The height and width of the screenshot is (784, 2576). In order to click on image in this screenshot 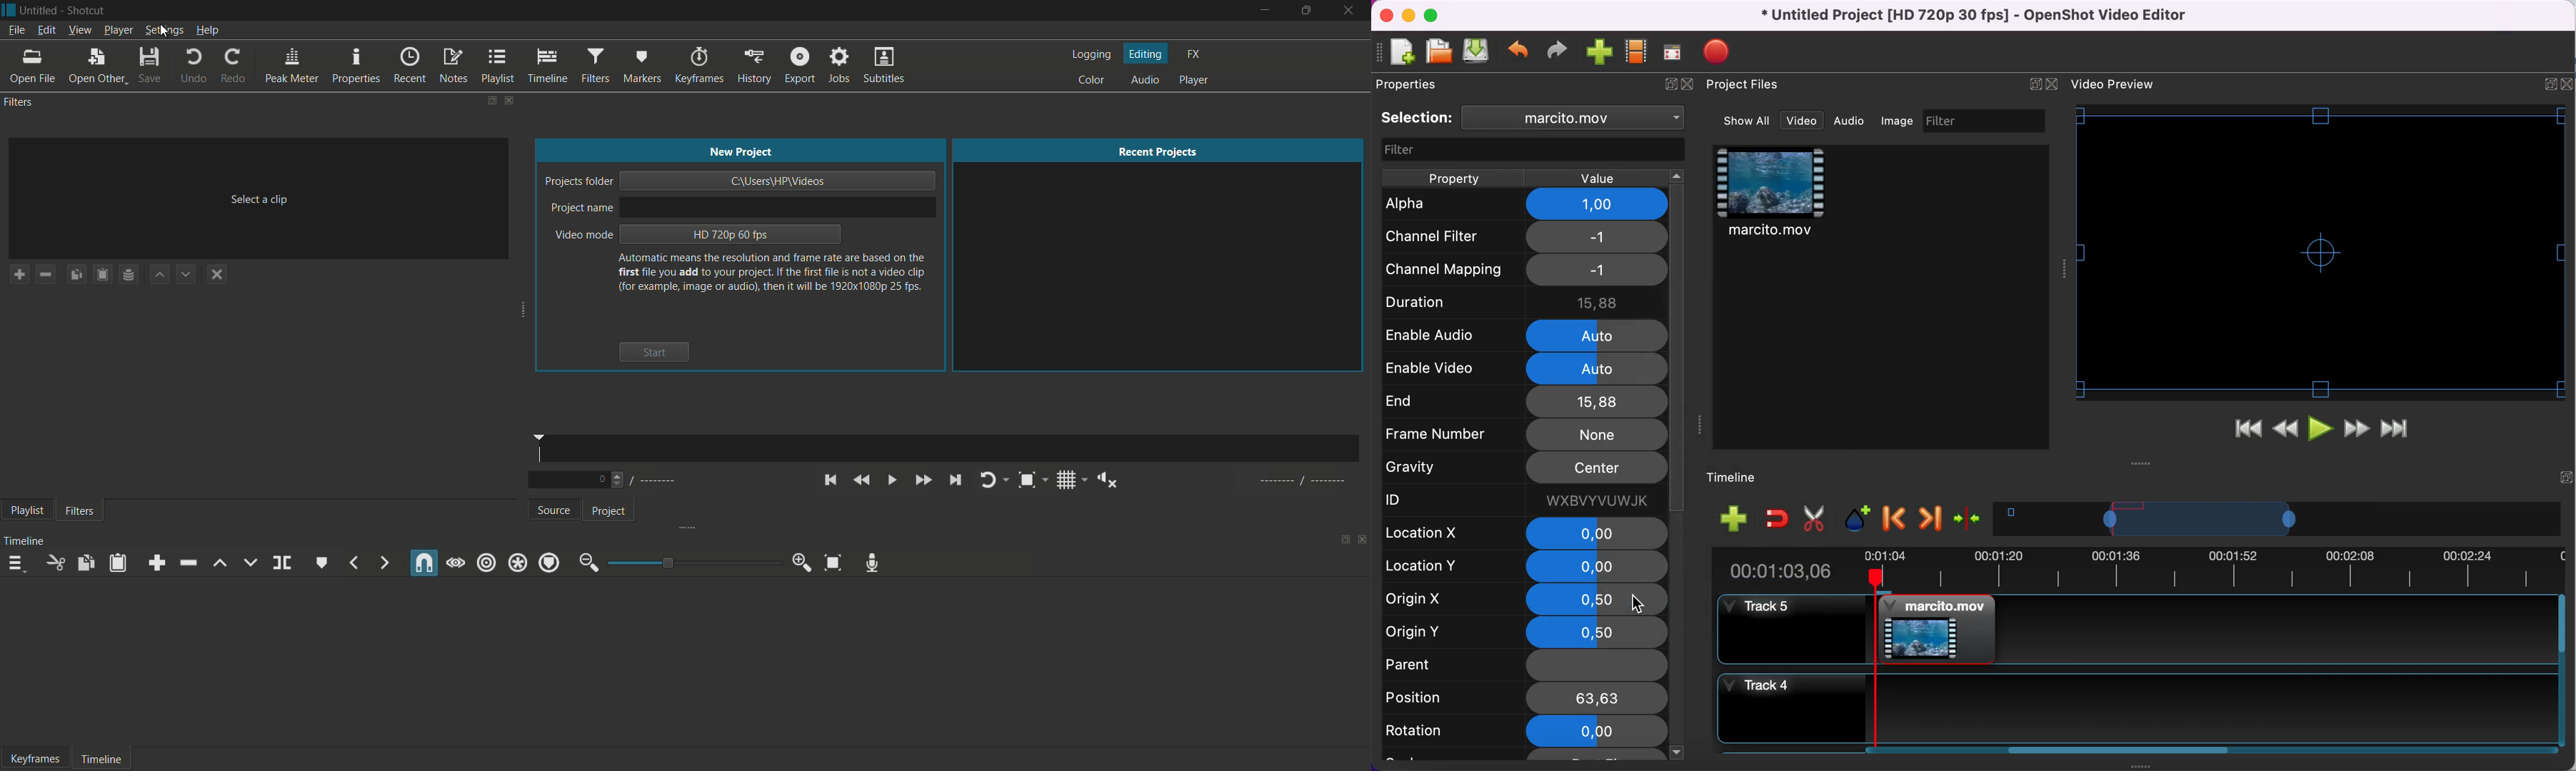, I will do `click(1899, 121)`.